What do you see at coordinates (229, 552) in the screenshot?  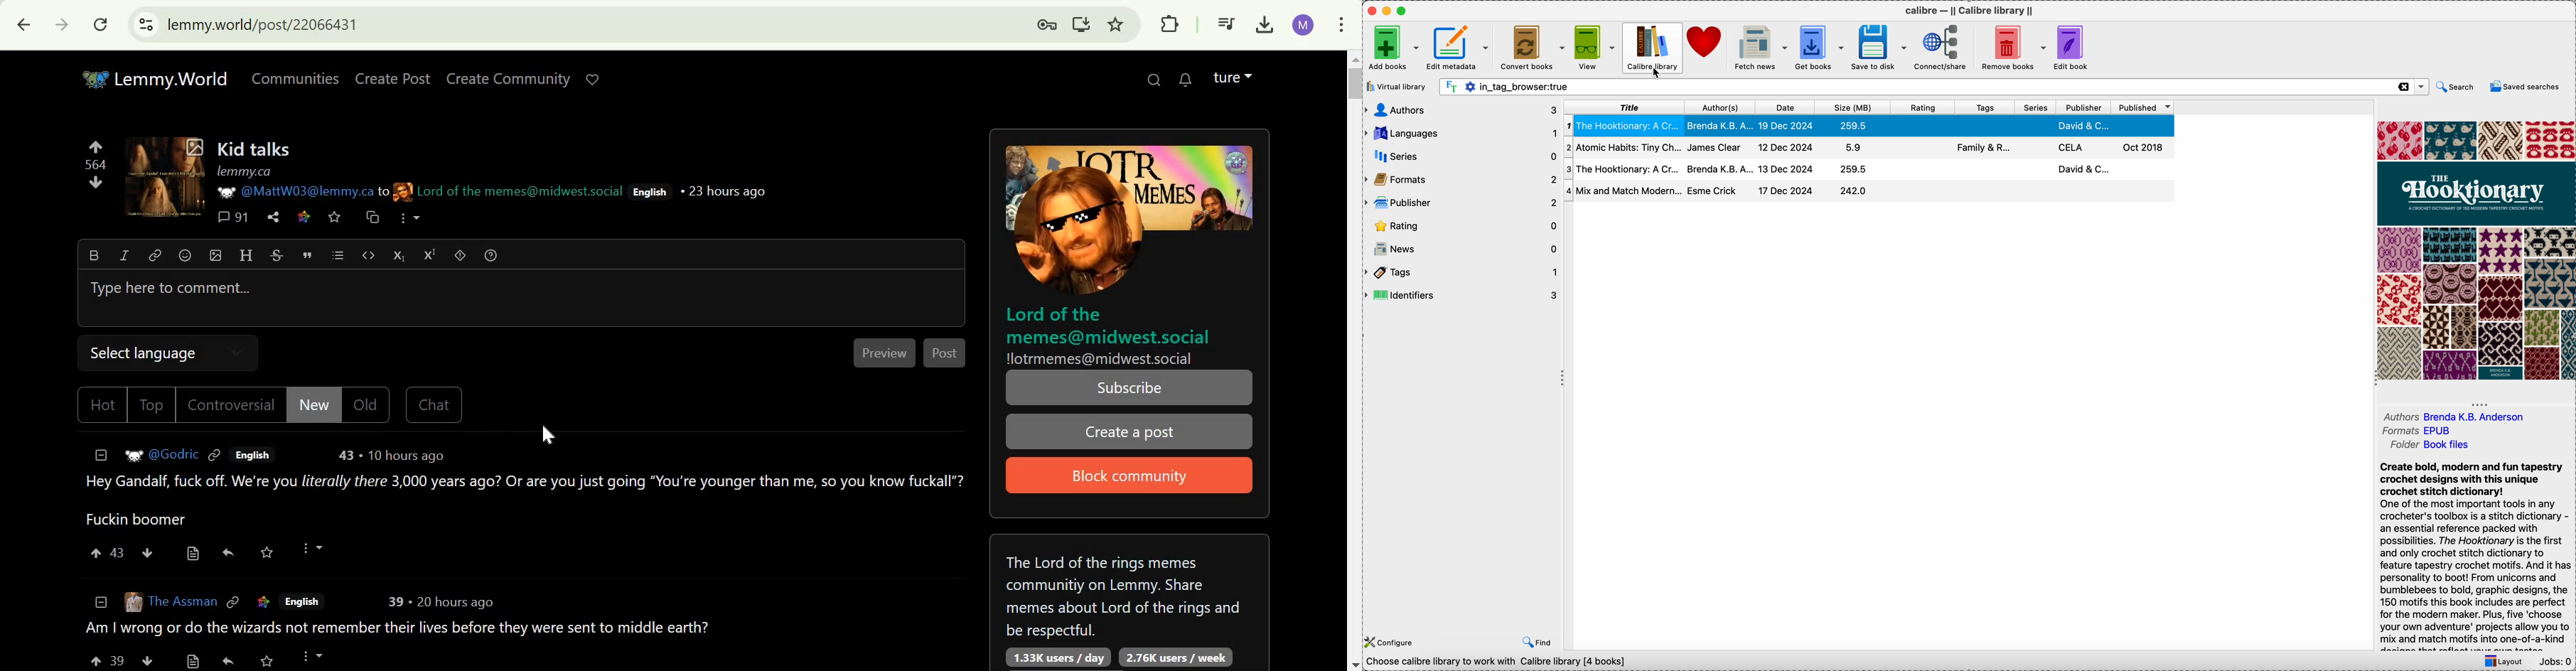 I see `reply` at bounding box center [229, 552].